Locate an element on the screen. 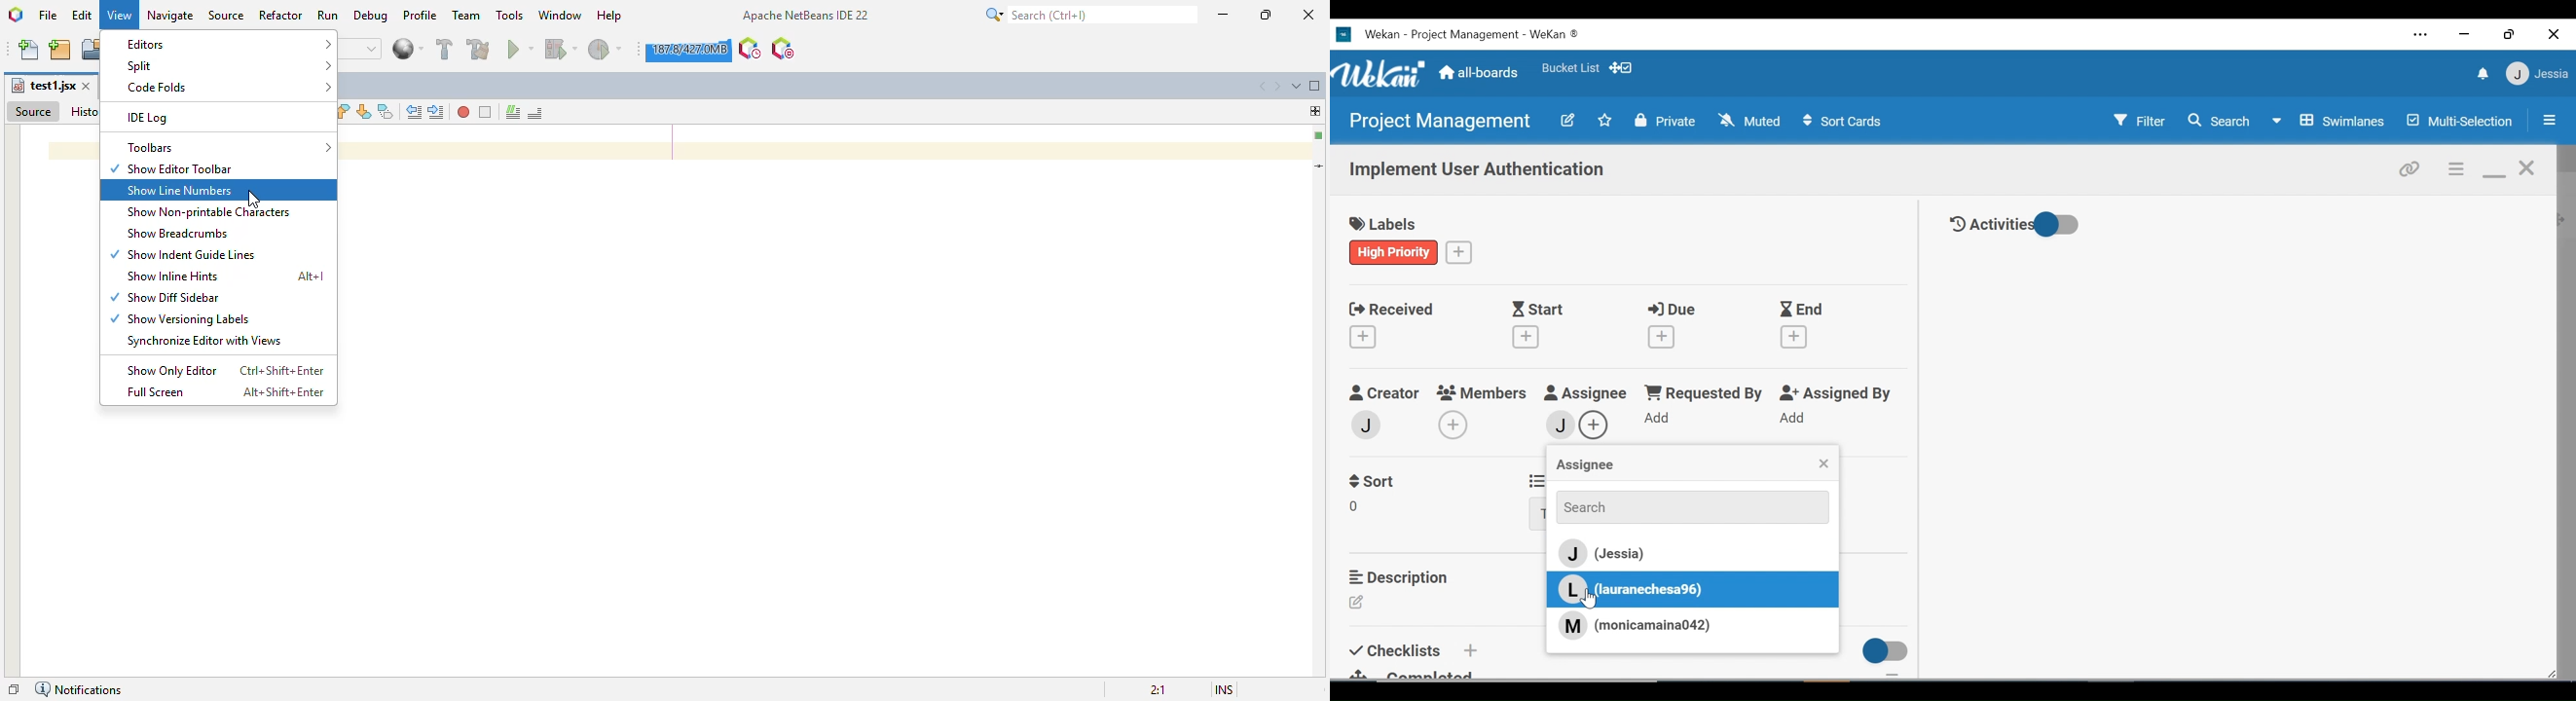  createEnd Date is located at coordinates (1797, 337).